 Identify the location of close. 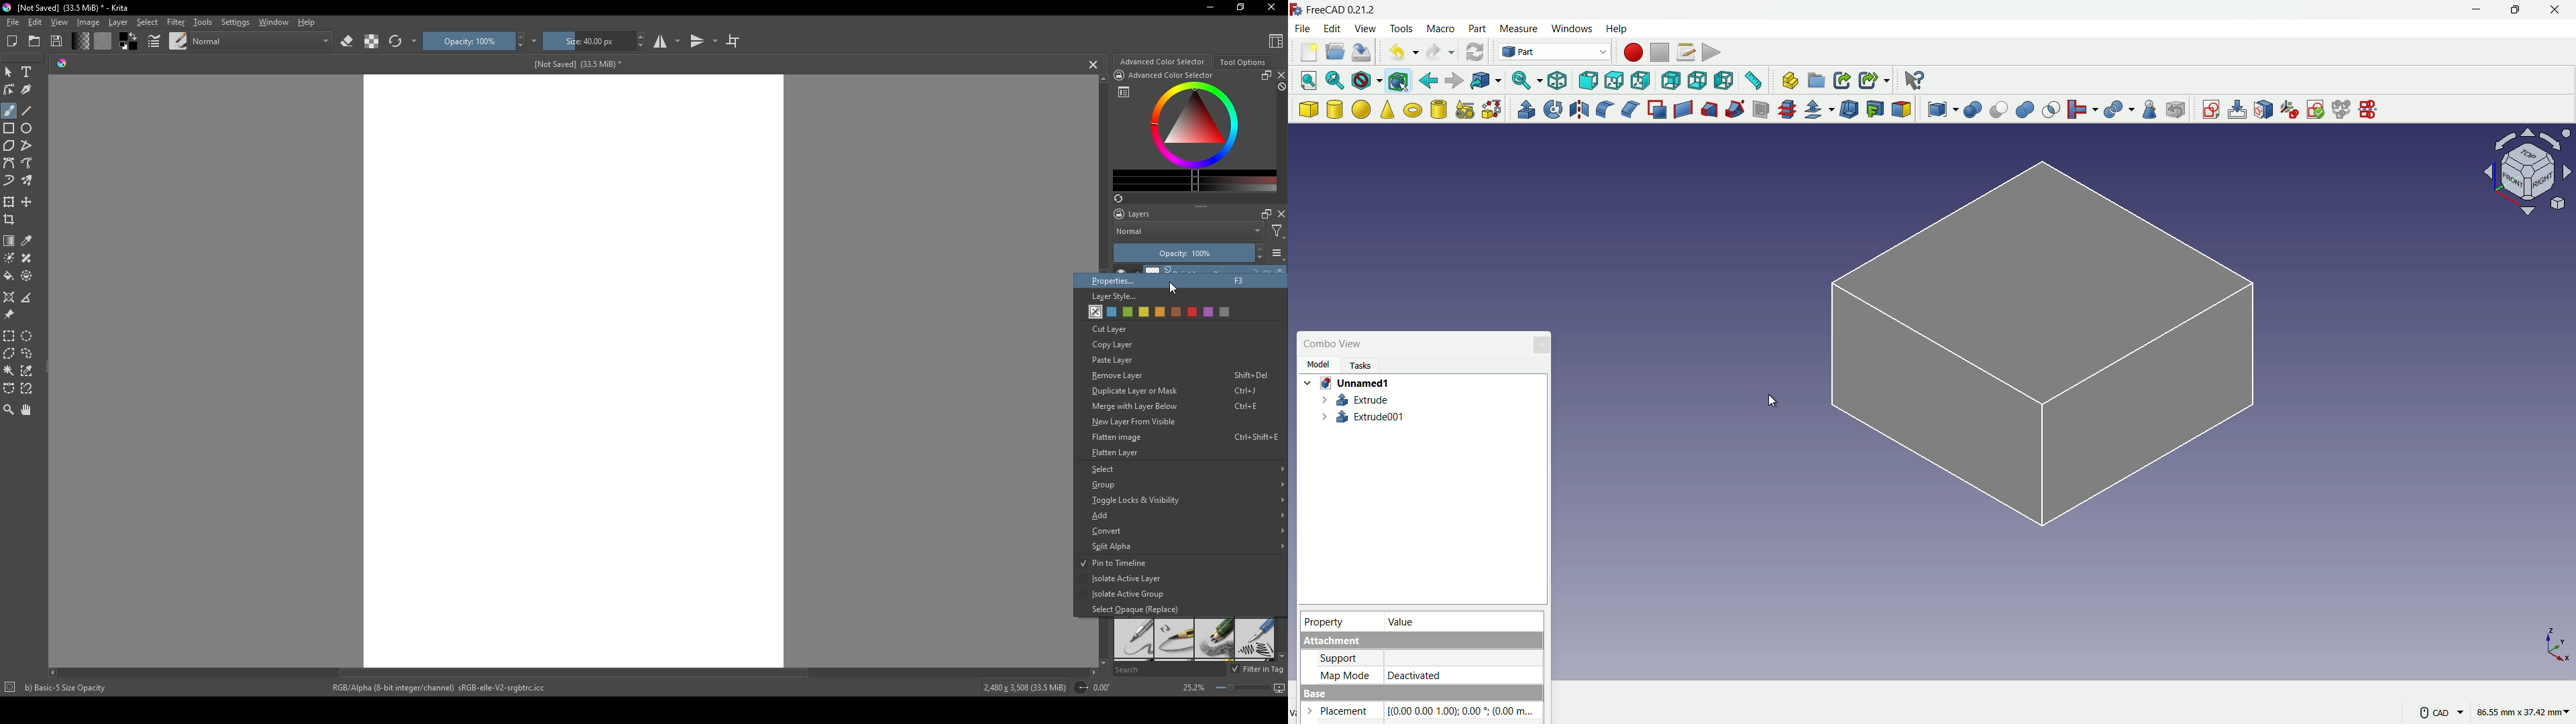
(1280, 214).